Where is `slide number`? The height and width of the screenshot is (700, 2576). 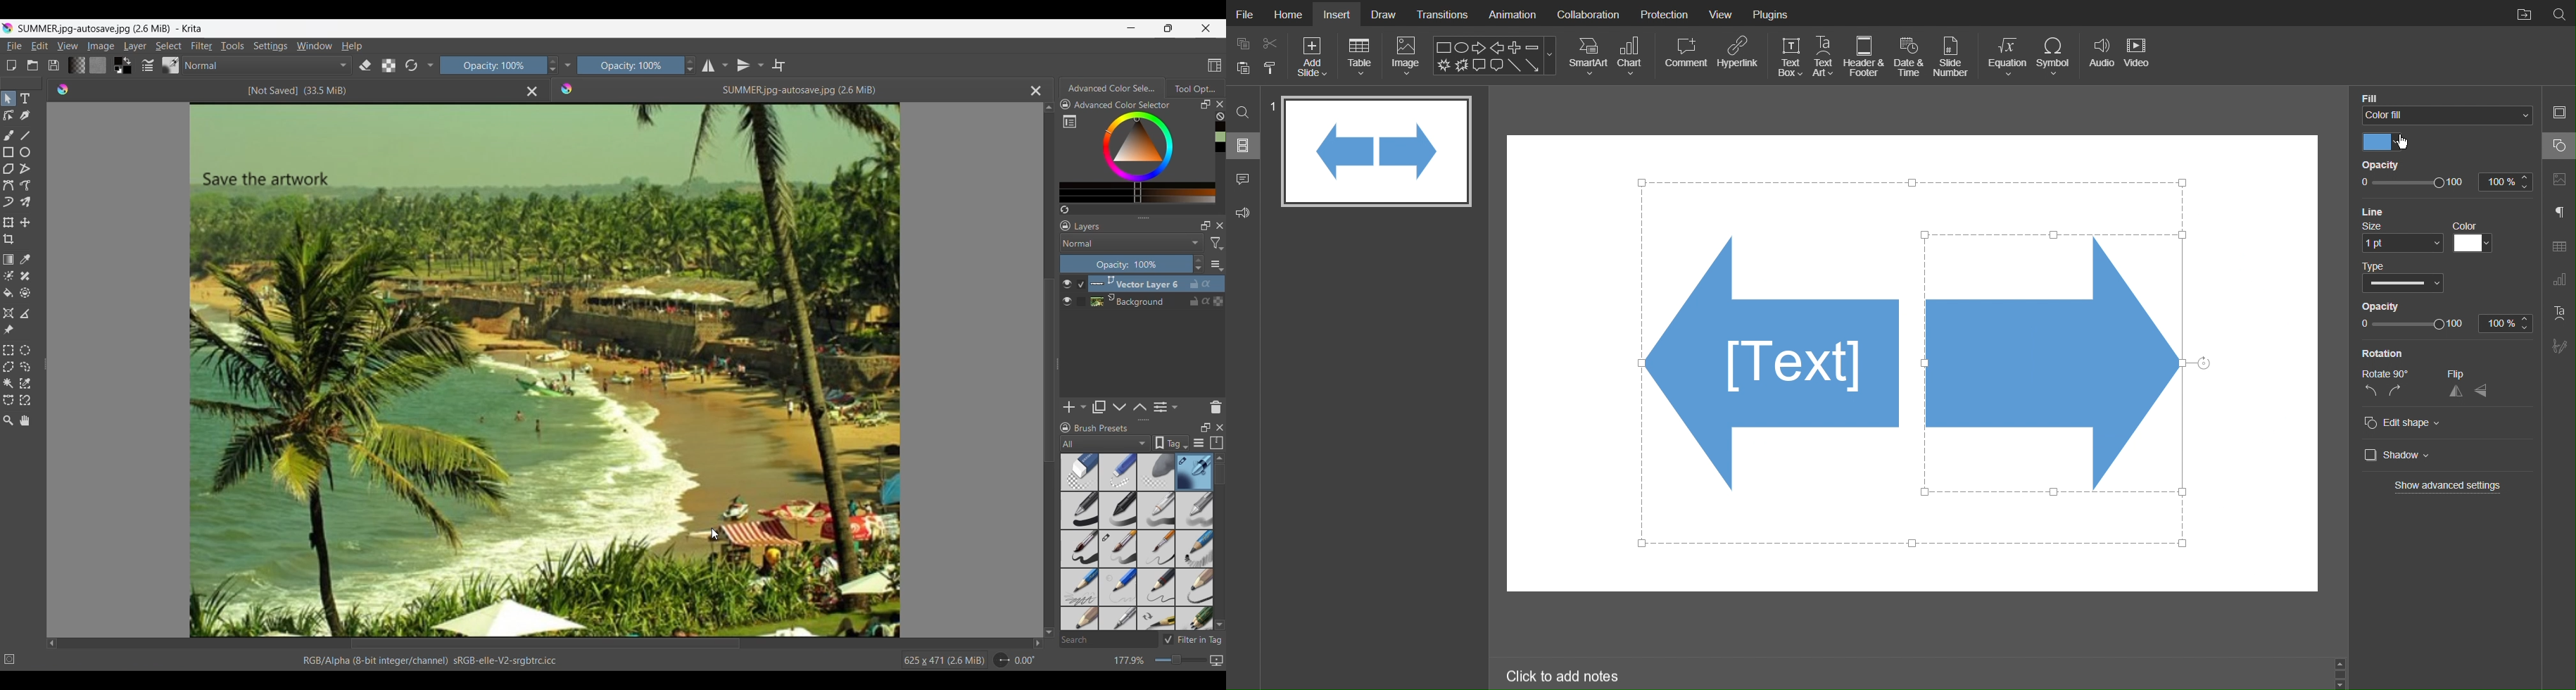 slide number is located at coordinates (1274, 104).